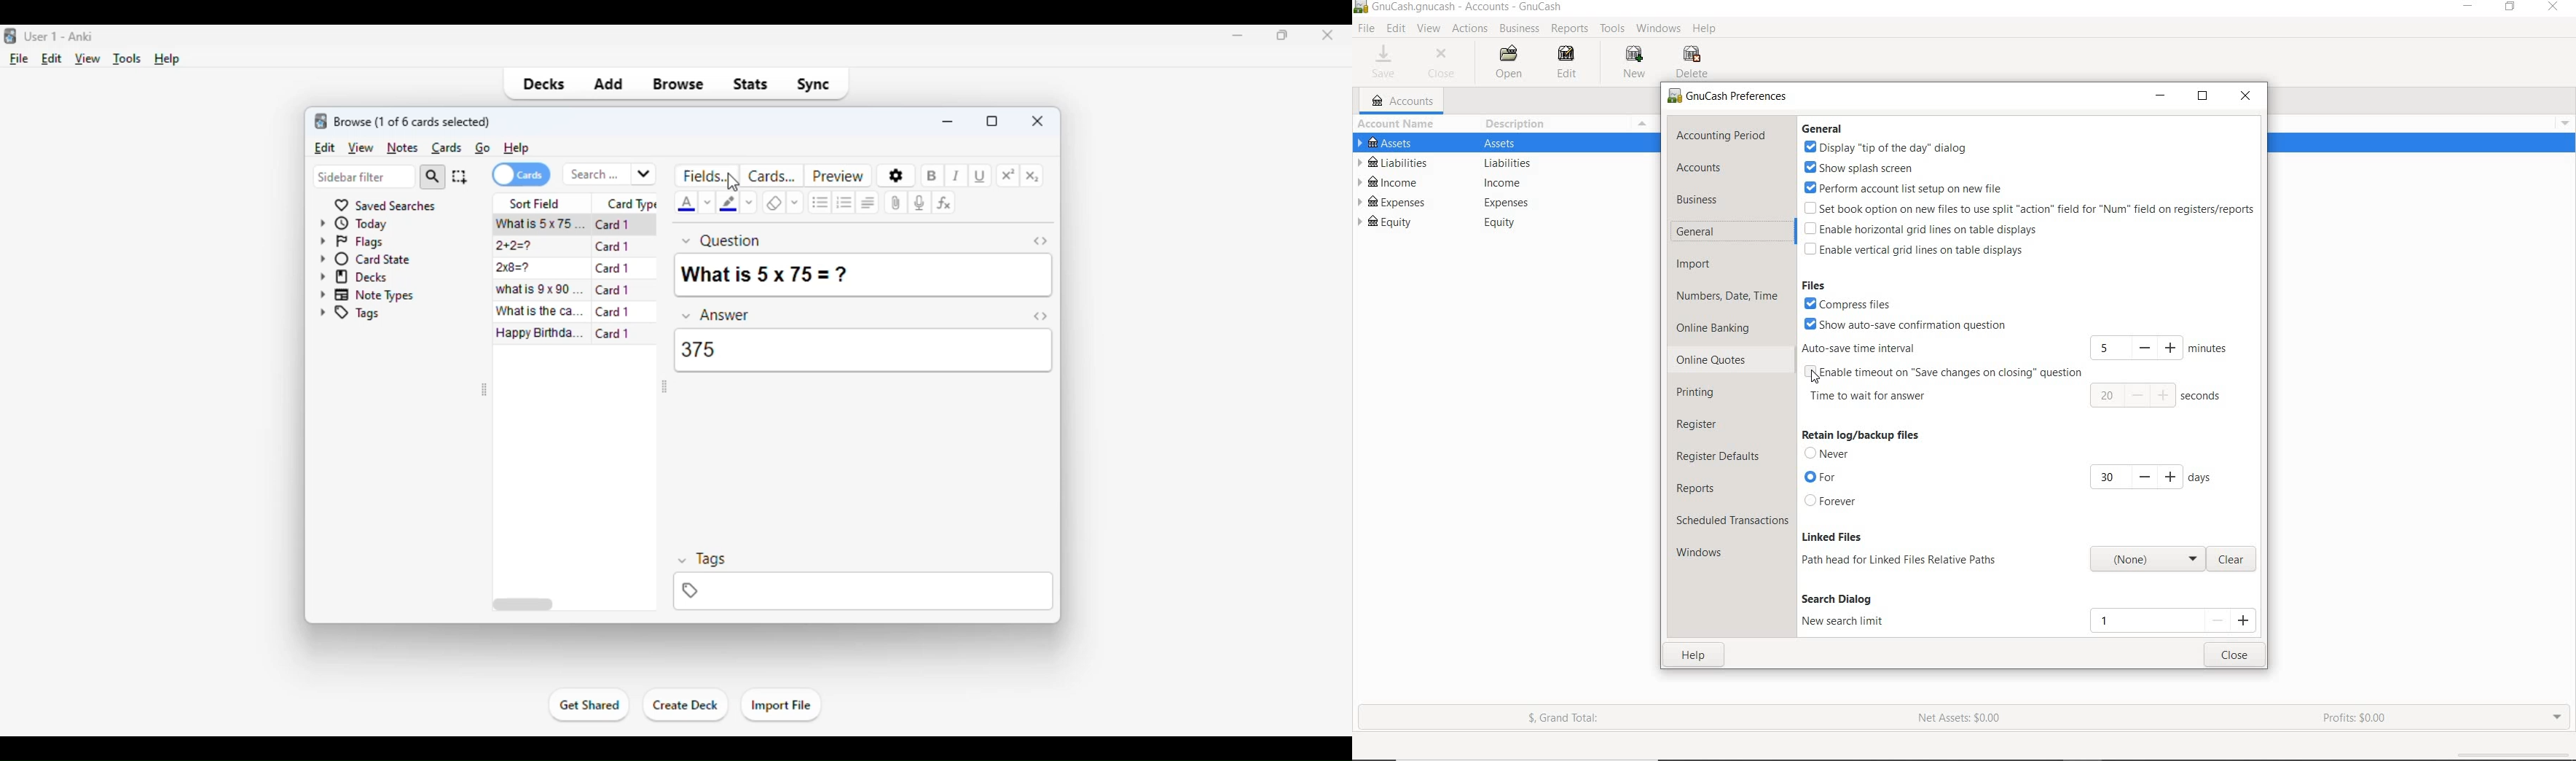 This screenshot has width=2576, height=784. What do you see at coordinates (1826, 129) in the screenshot?
I see `general` at bounding box center [1826, 129].